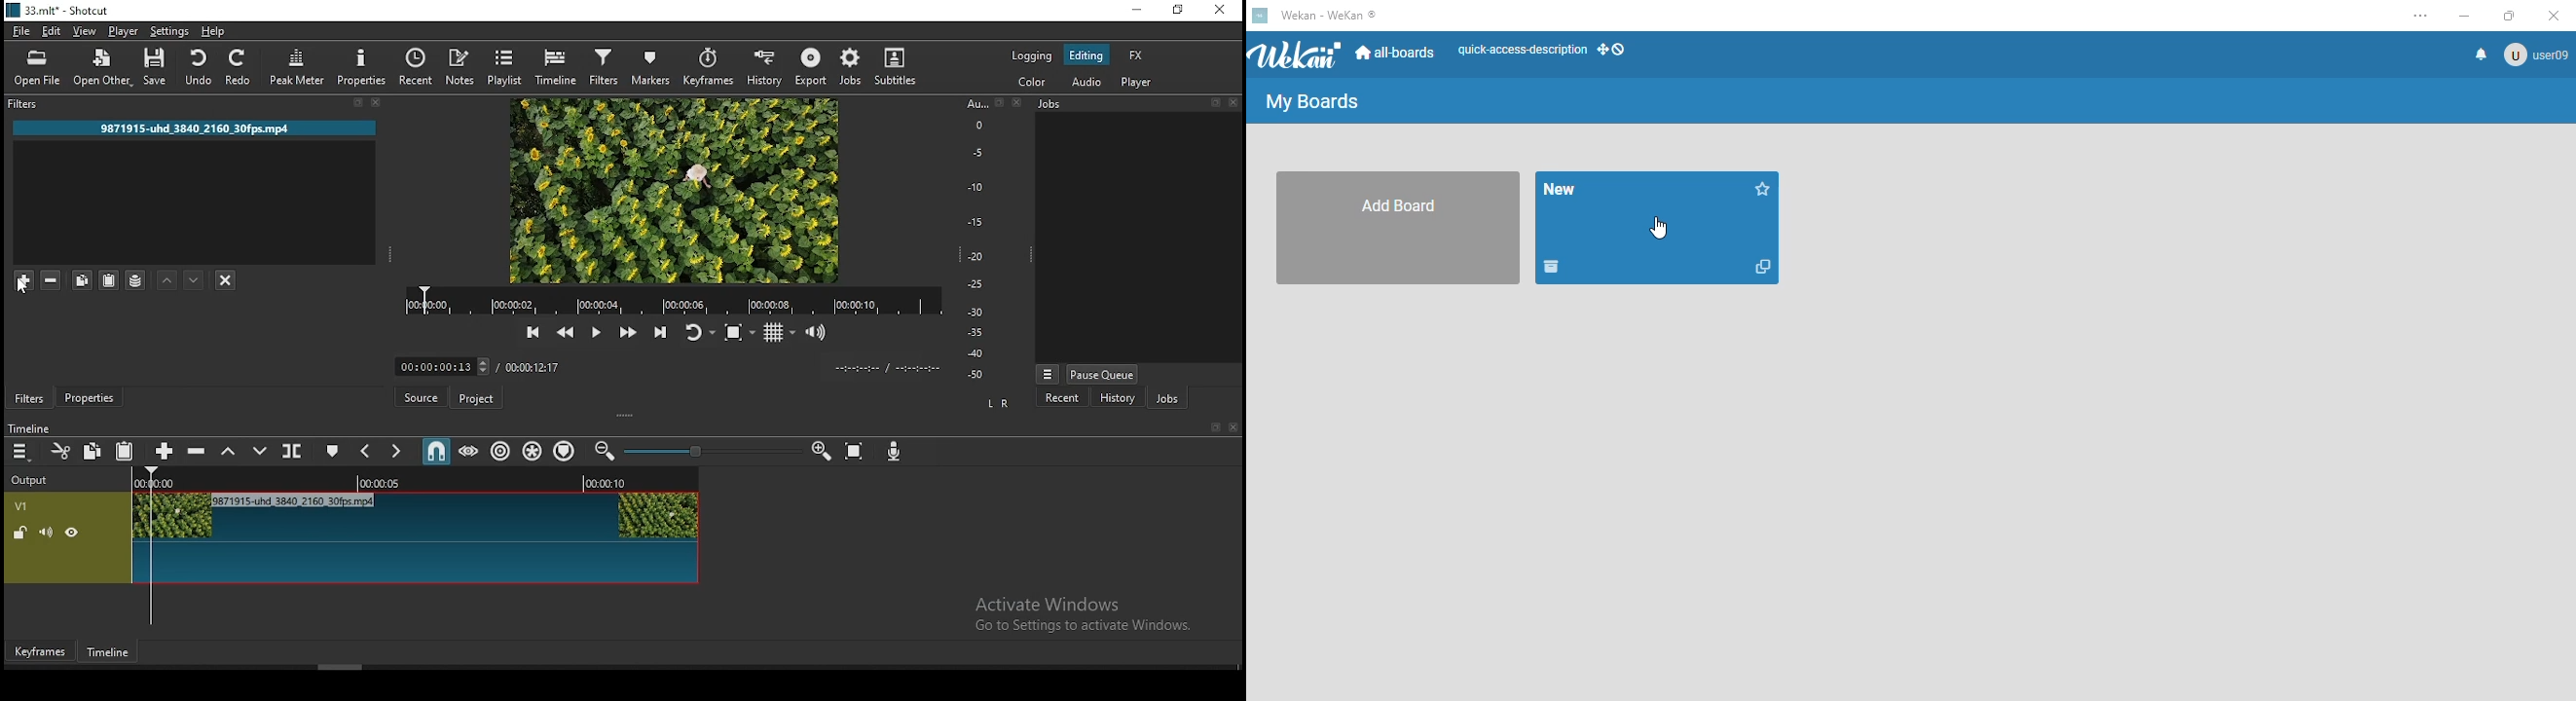  What do you see at coordinates (1083, 624) in the screenshot?
I see `Go to Settings to activate Windows.` at bounding box center [1083, 624].